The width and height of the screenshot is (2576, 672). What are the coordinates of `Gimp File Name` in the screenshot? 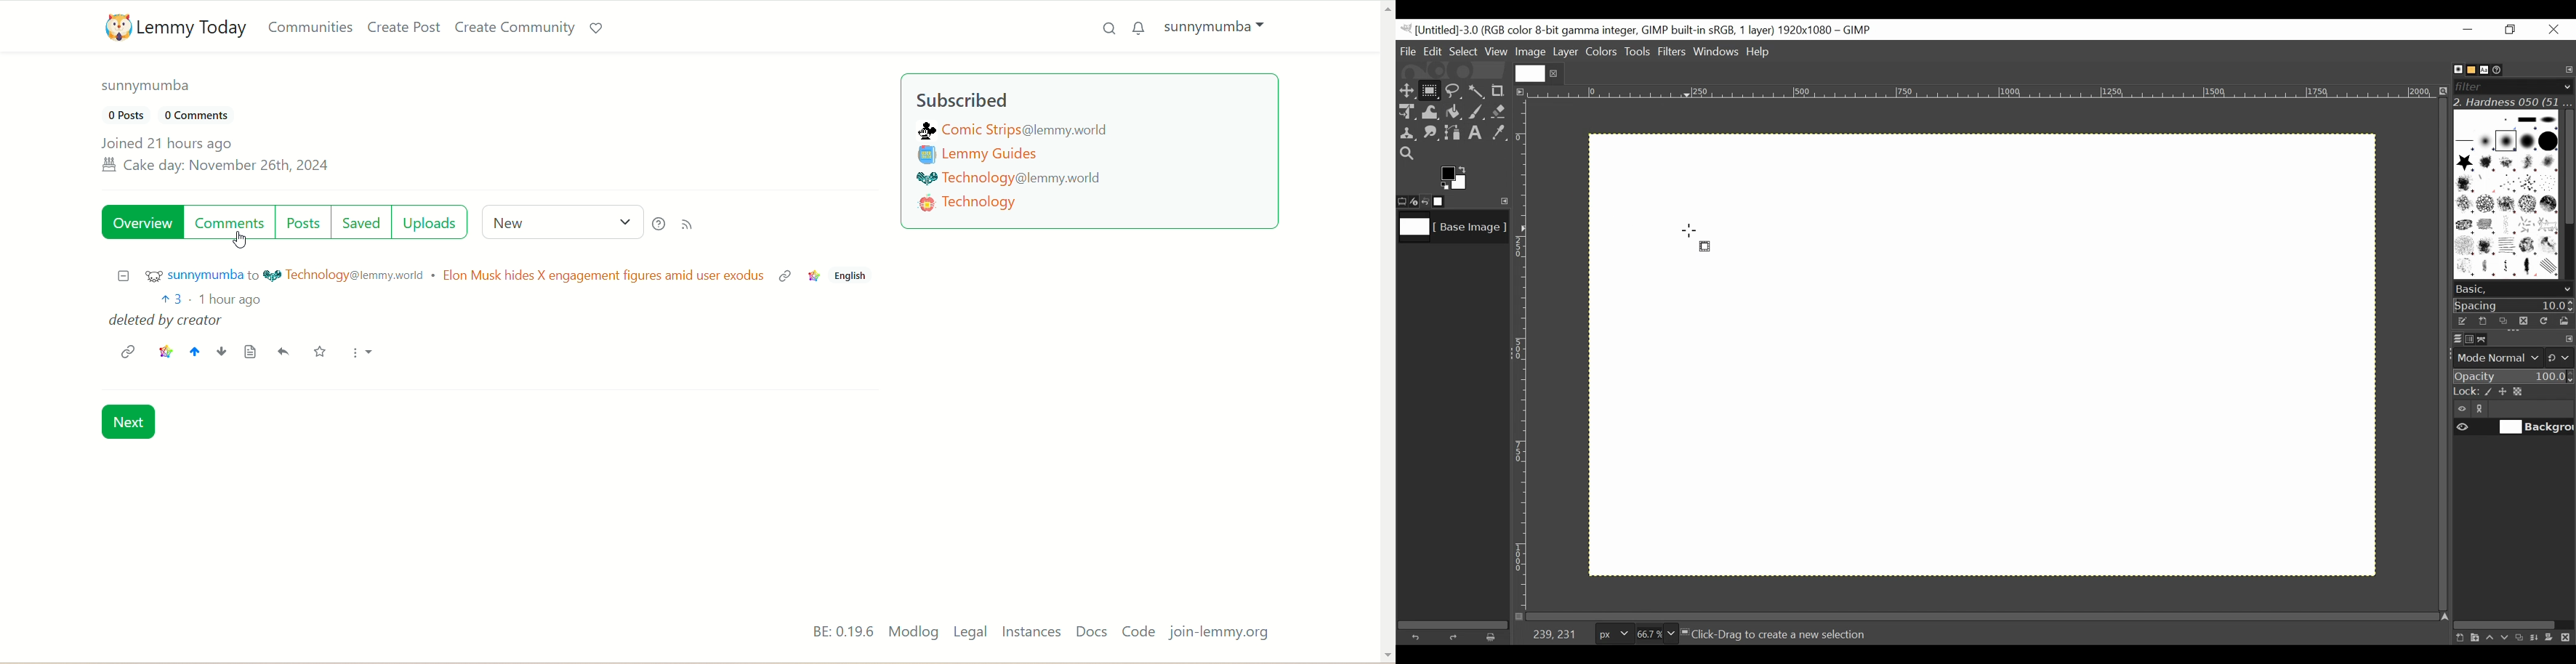 It's located at (1640, 30).